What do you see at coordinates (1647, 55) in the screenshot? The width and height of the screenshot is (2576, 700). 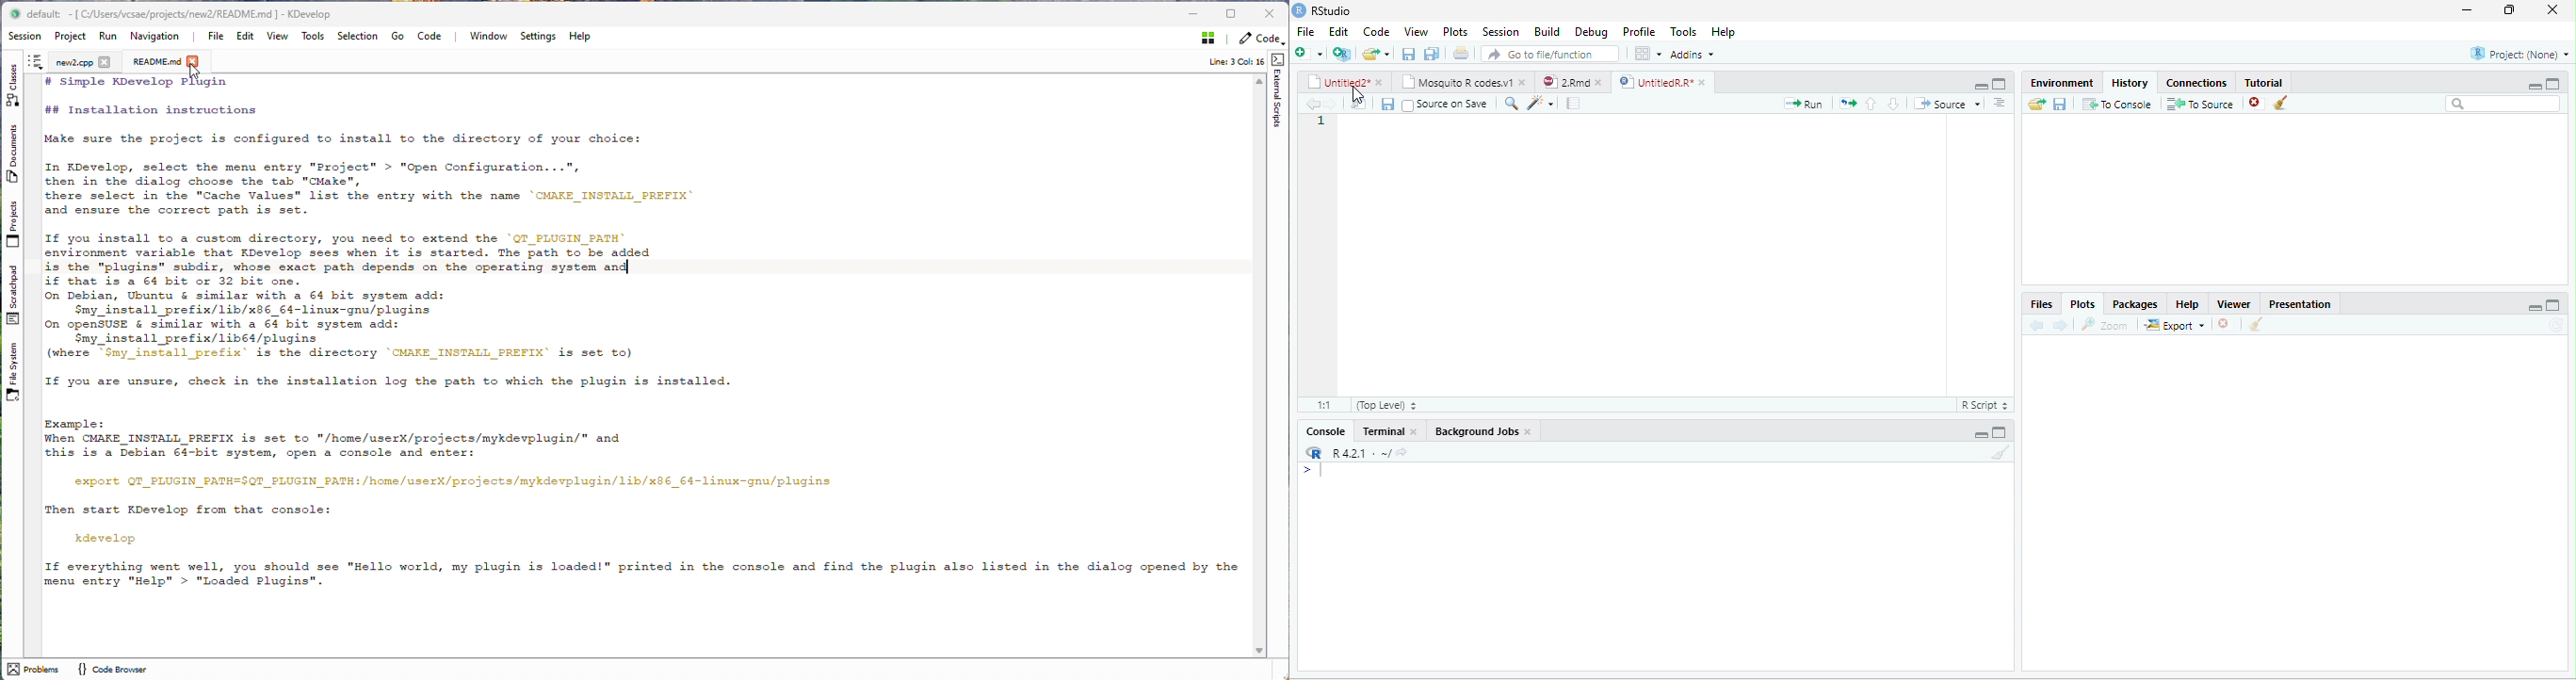 I see `grid` at bounding box center [1647, 55].